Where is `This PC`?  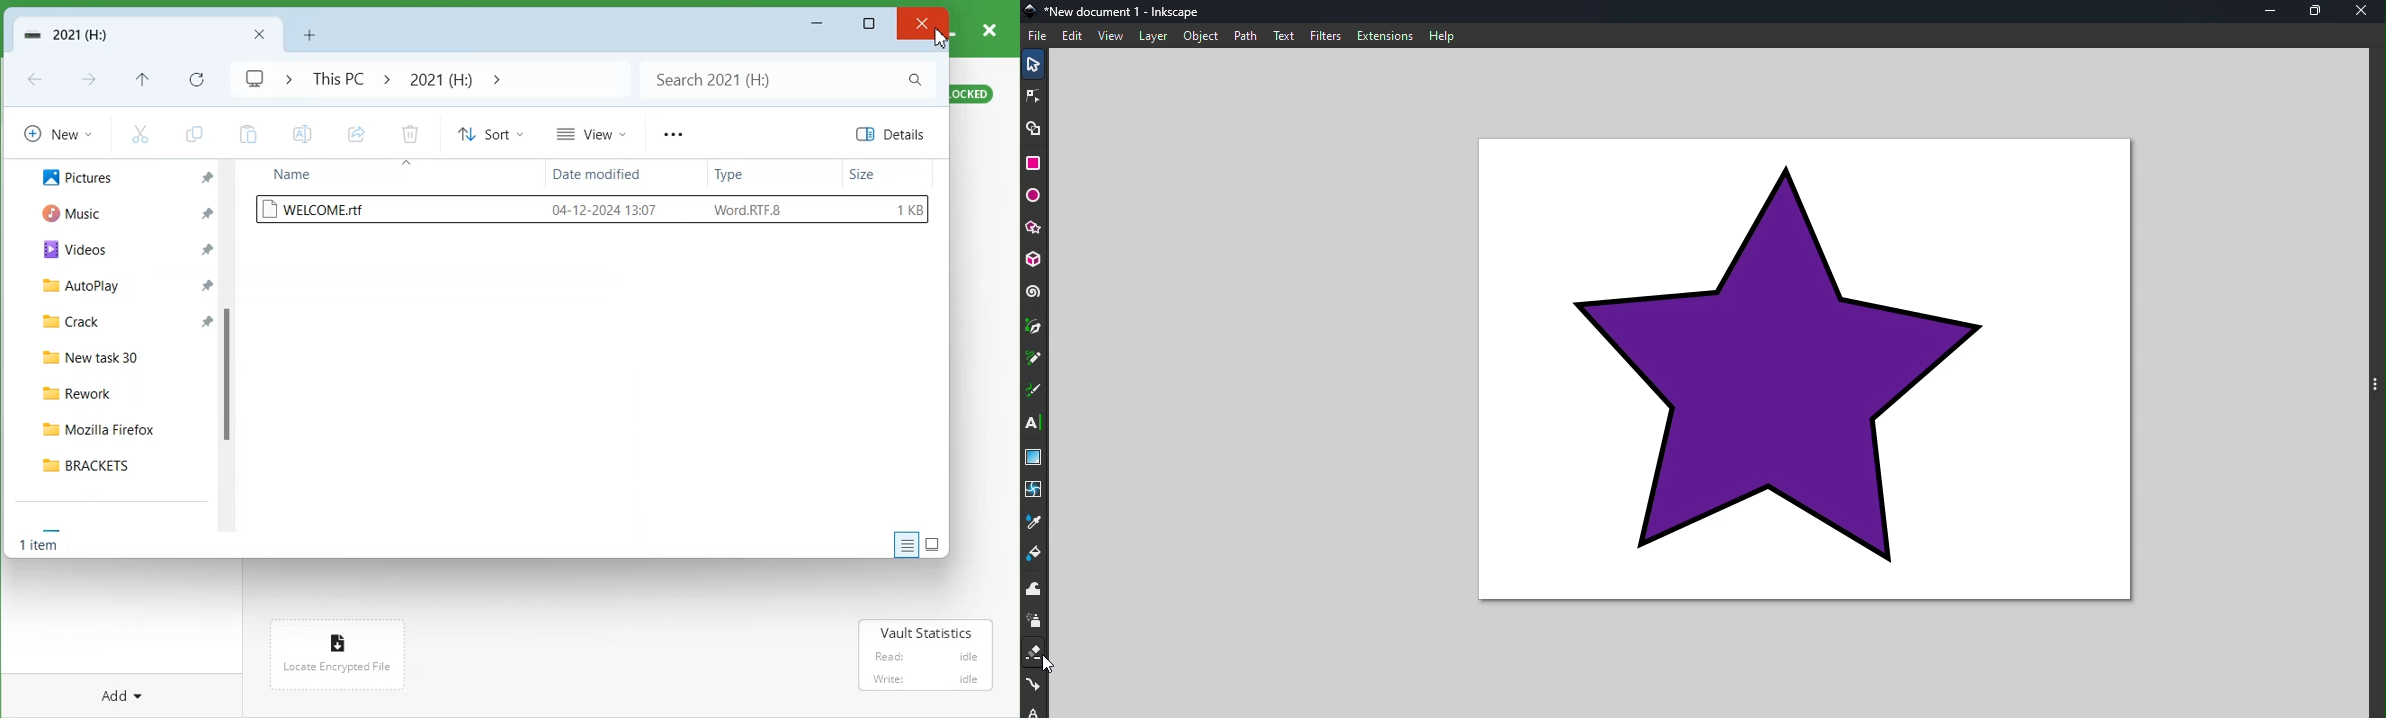
This PC is located at coordinates (335, 78).